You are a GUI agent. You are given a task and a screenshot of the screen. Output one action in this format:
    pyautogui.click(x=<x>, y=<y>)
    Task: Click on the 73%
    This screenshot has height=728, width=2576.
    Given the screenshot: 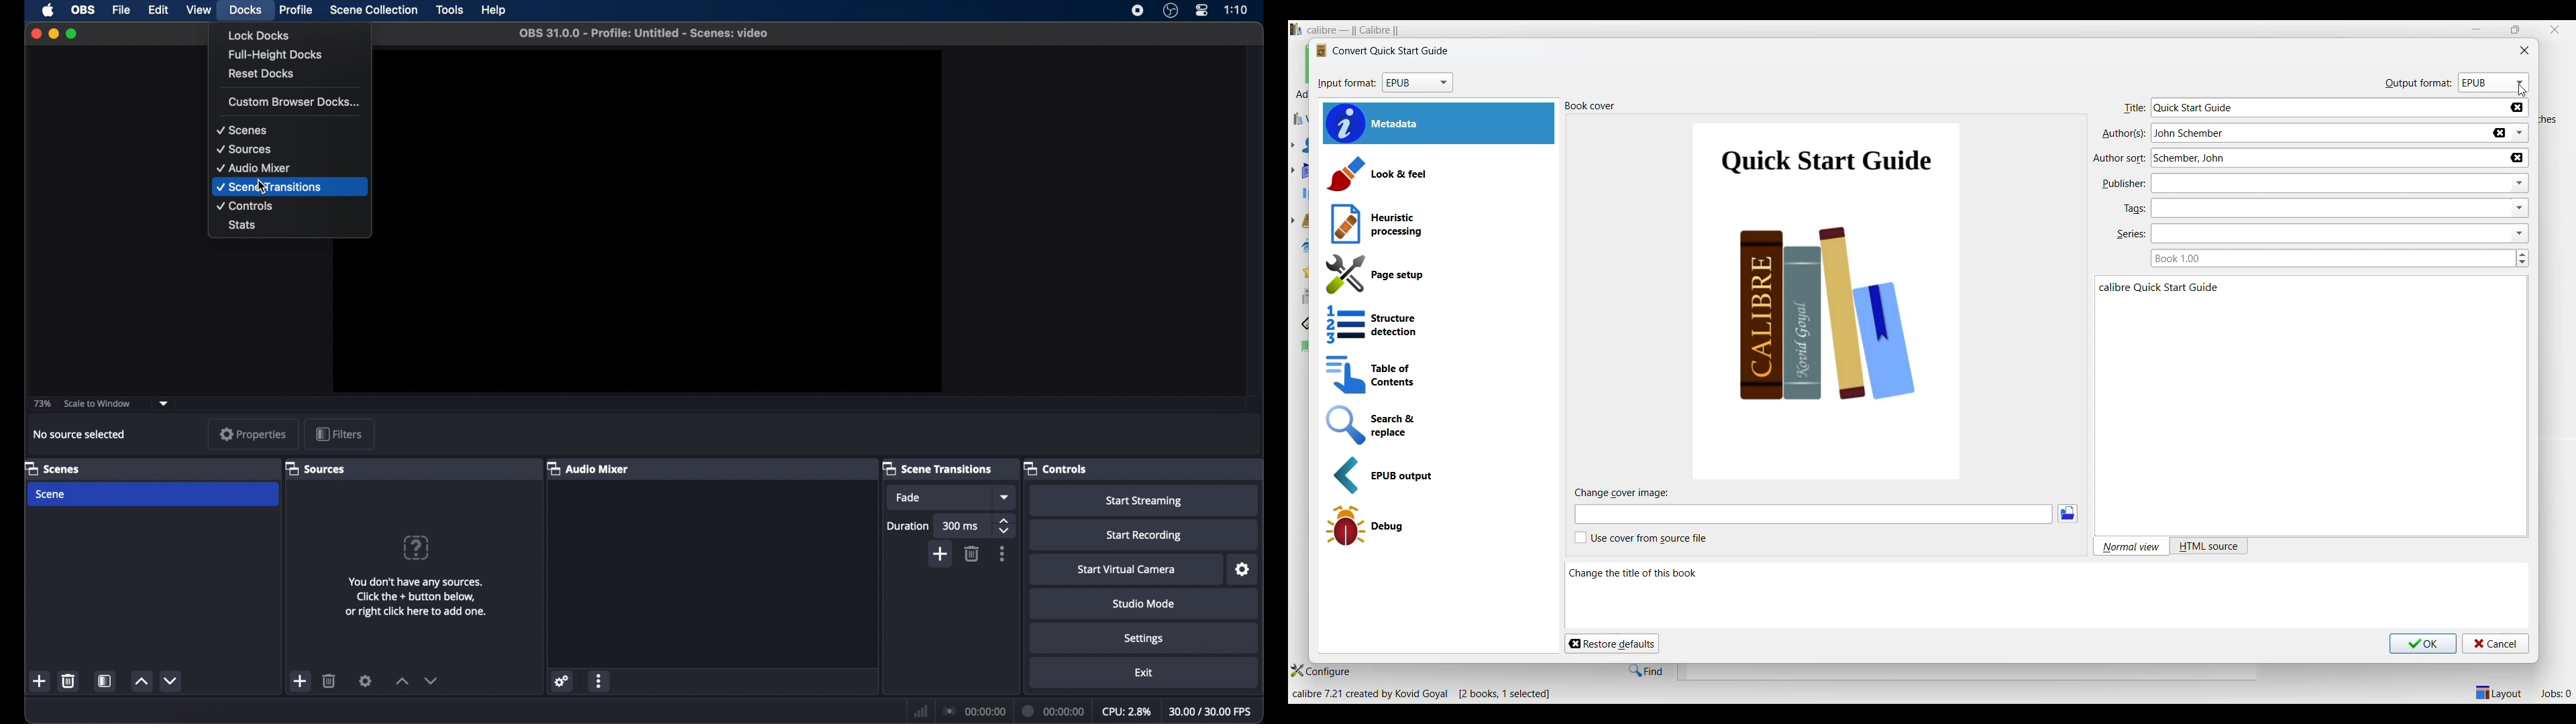 What is the action you would take?
    pyautogui.click(x=41, y=404)
    